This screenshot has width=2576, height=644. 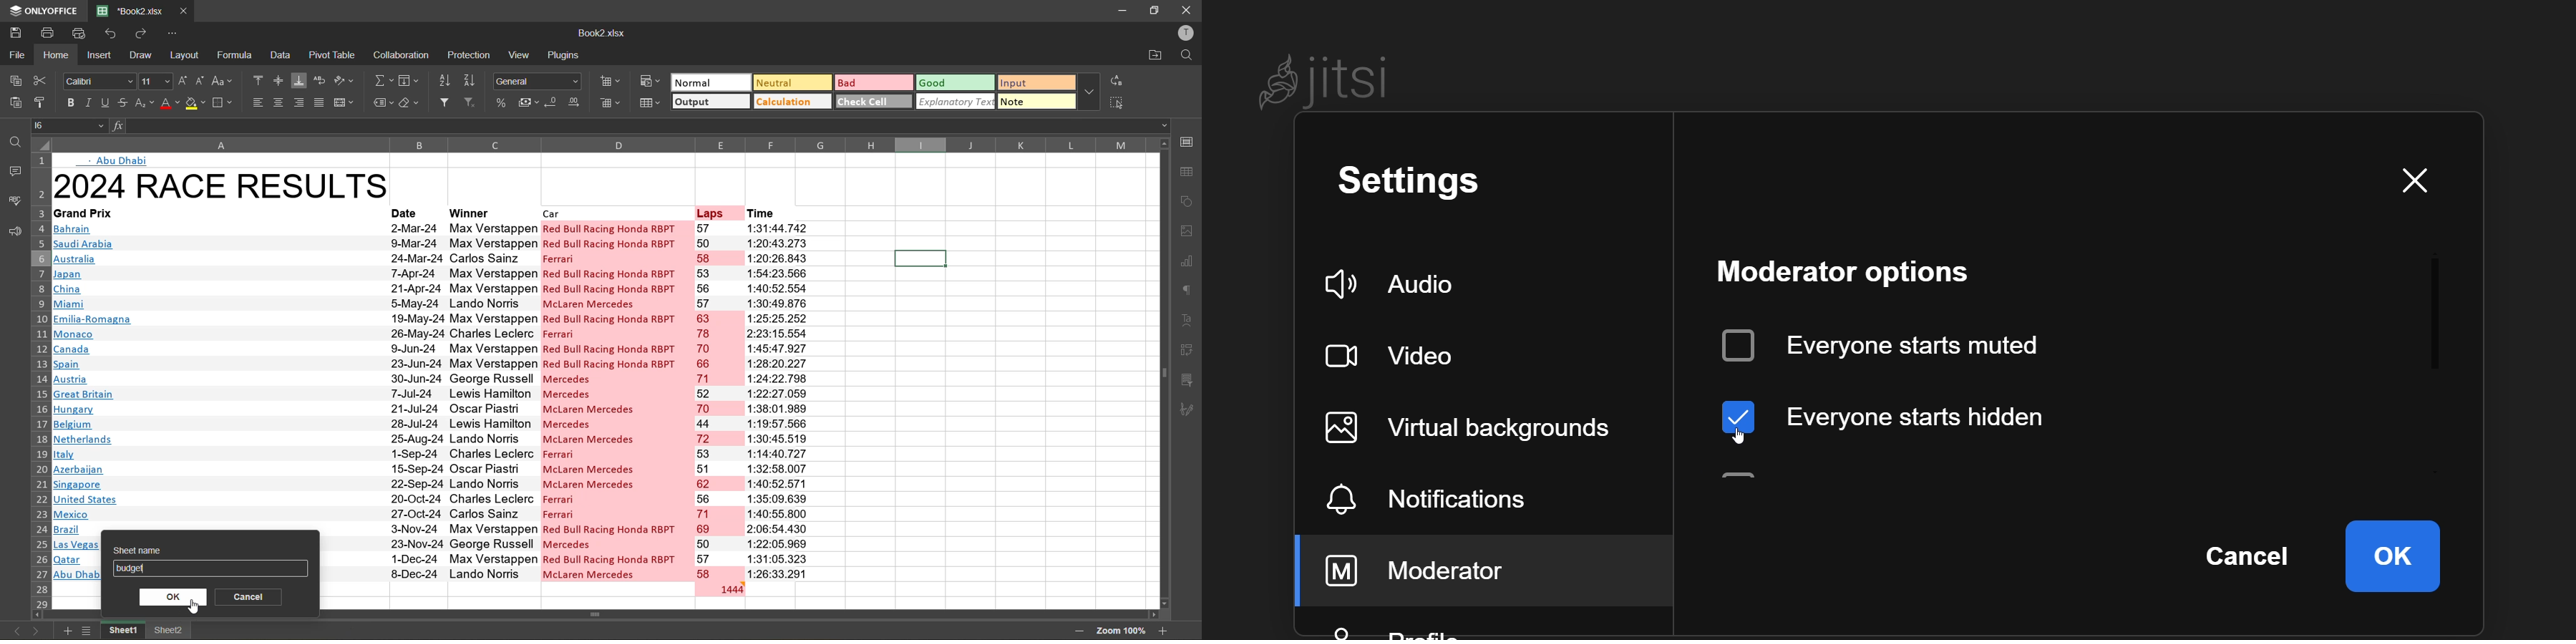 I want to click on moderator option, so click(x=1855, y=268).